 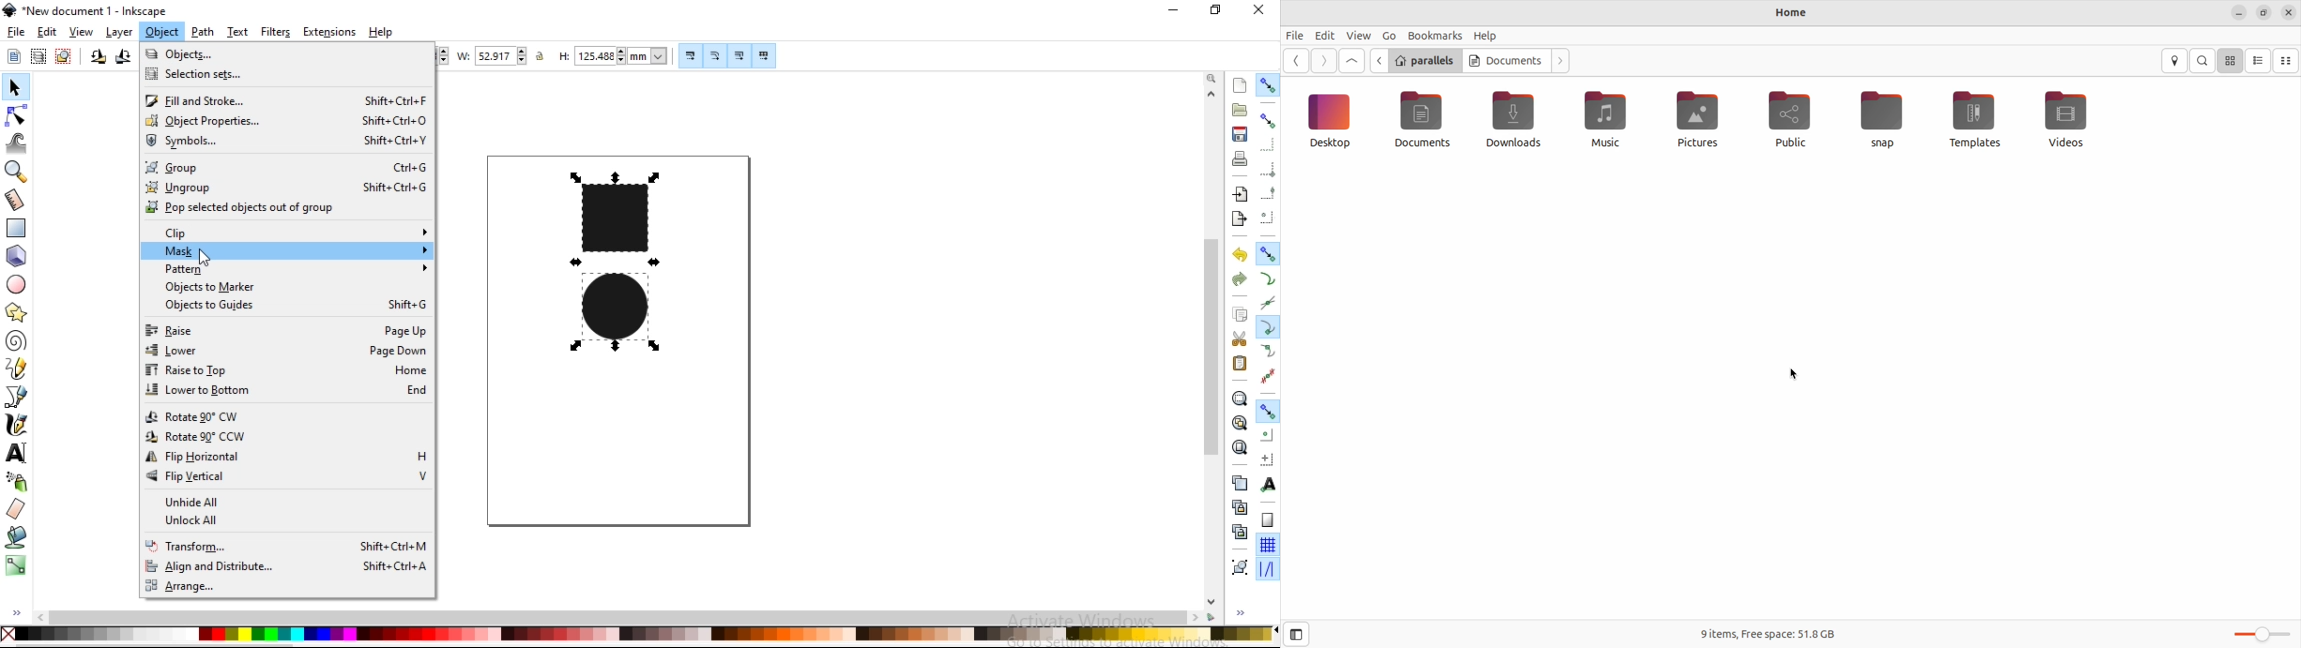 I want to click on save document, so click(x=1239, y=133).